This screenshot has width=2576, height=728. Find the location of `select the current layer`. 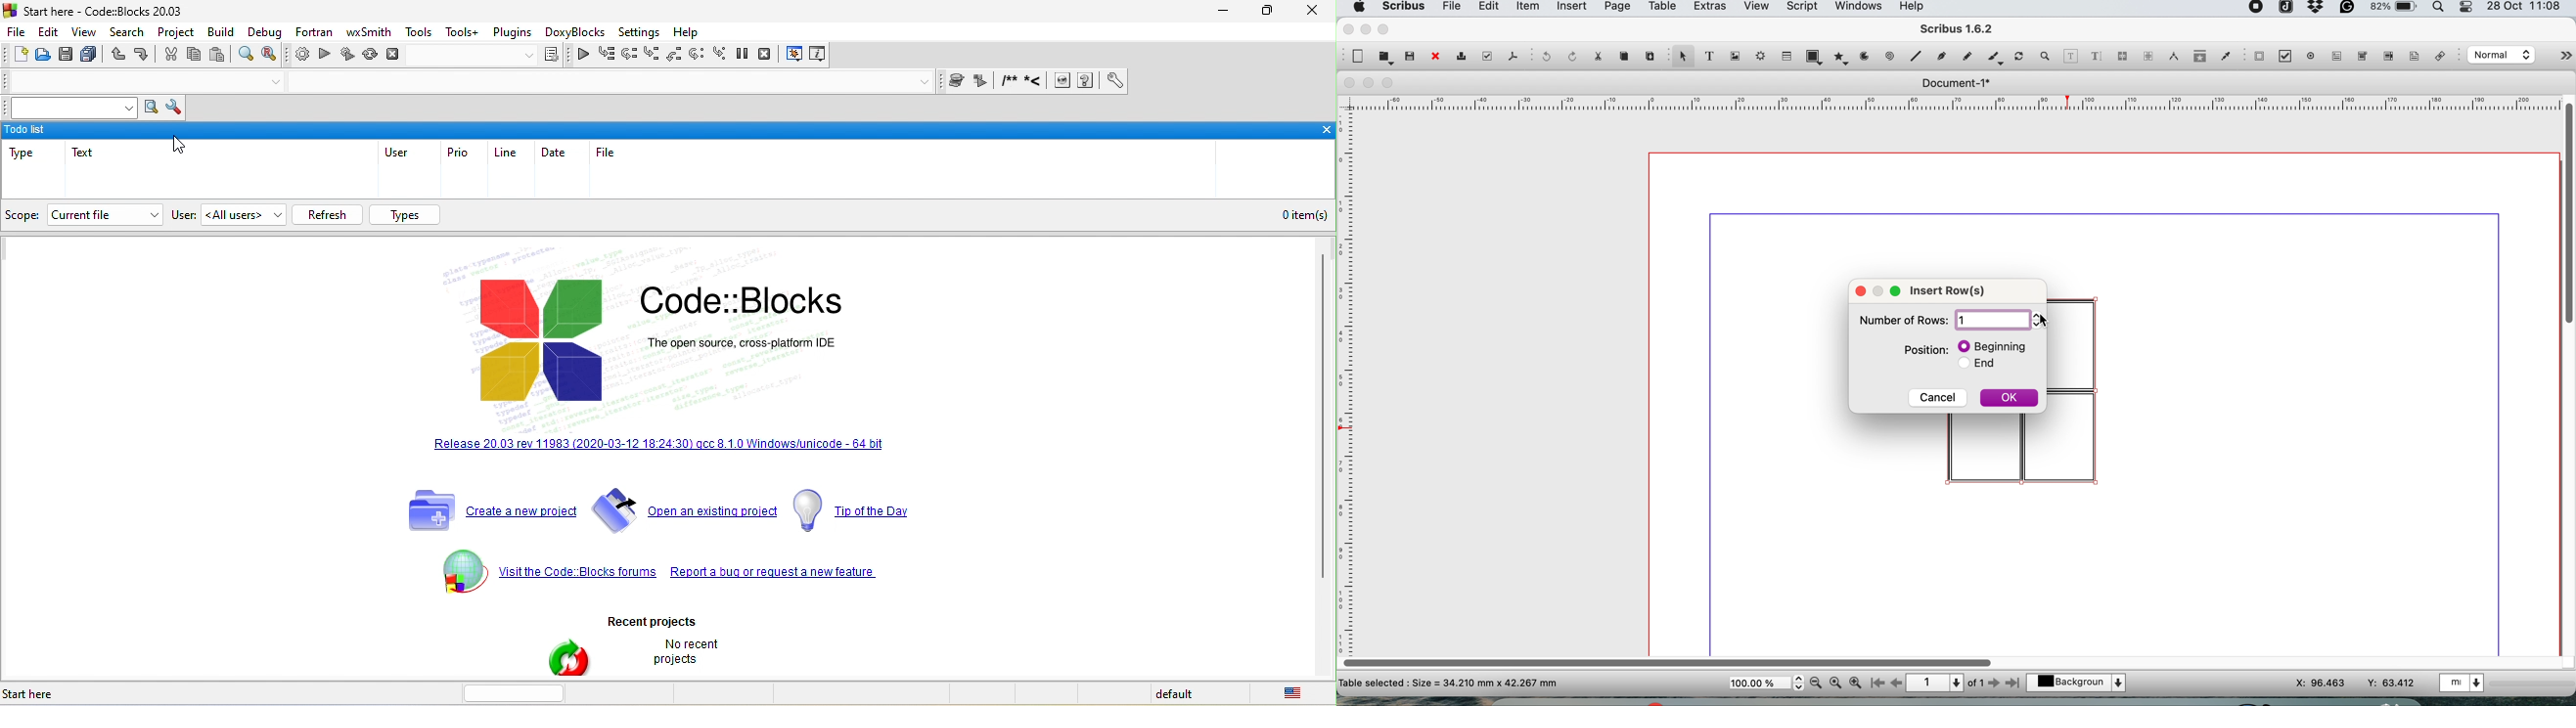

select the current layer is located at coordinates (2082, 684).